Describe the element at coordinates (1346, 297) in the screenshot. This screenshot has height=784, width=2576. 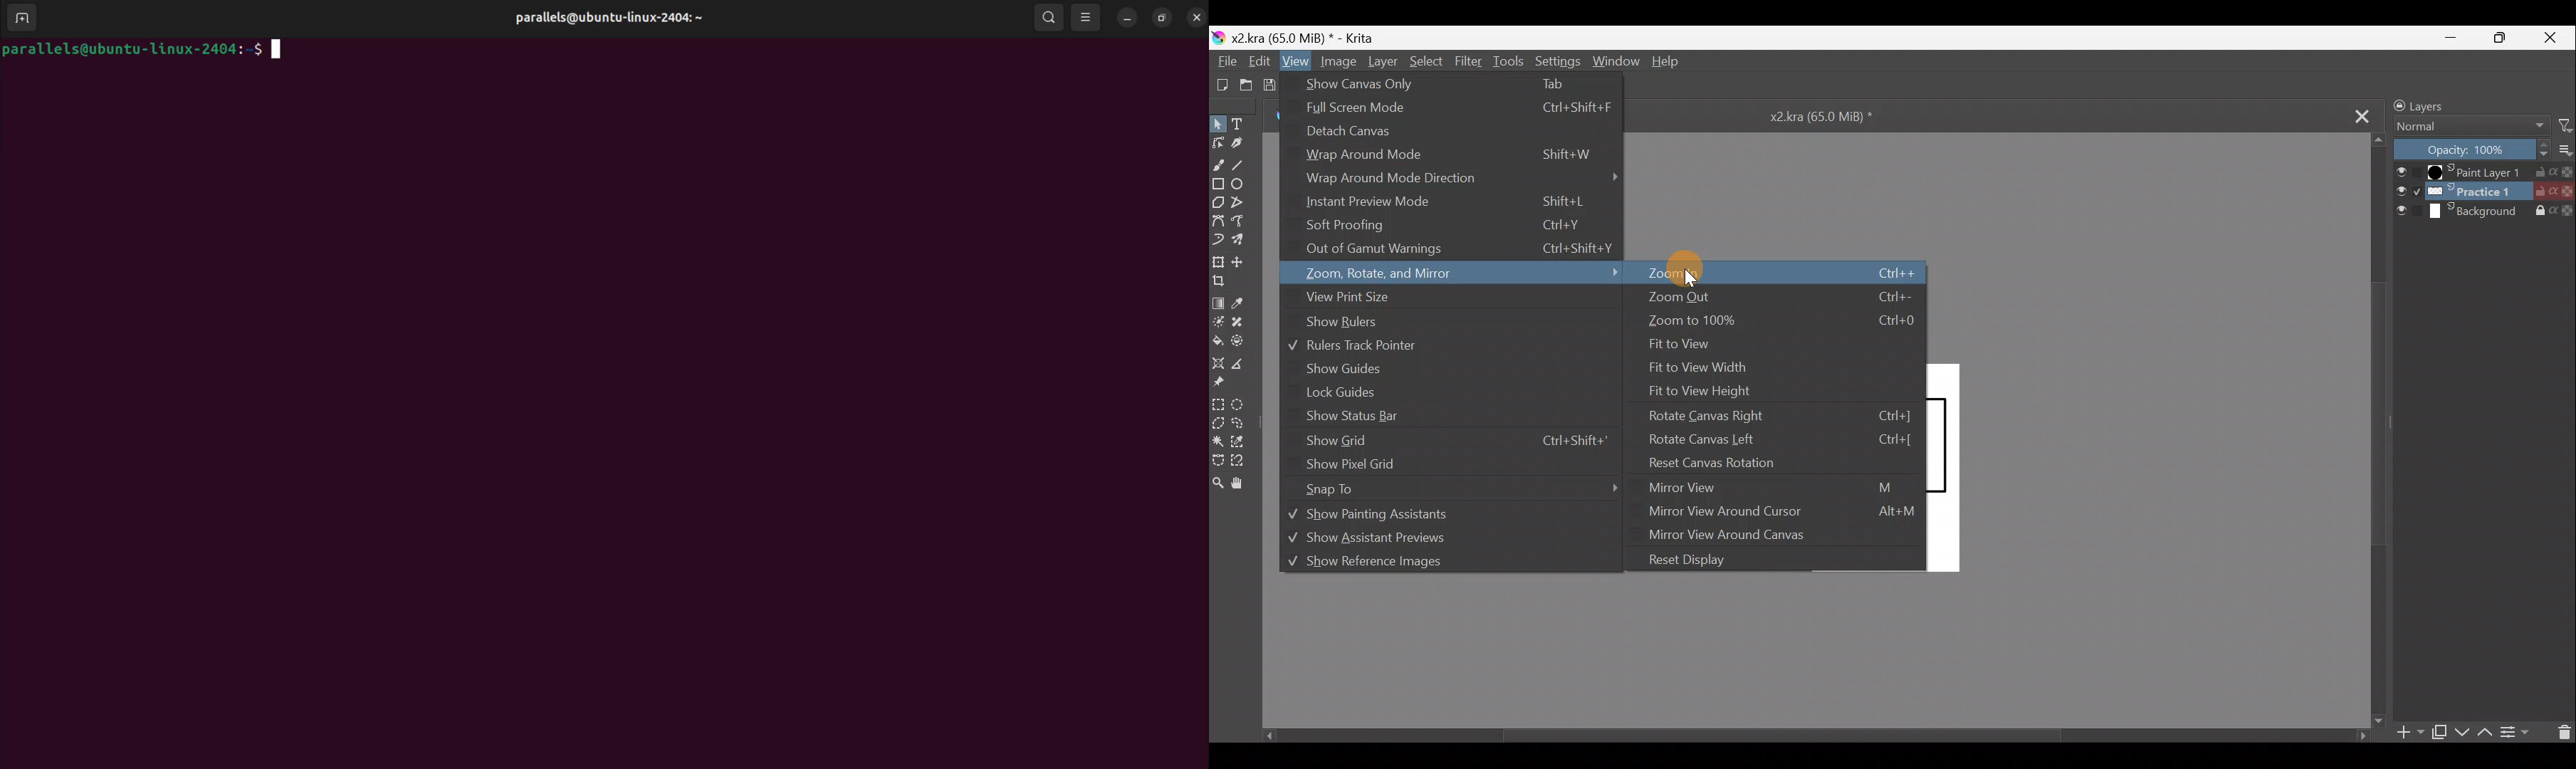
I see `View print size` at that location.